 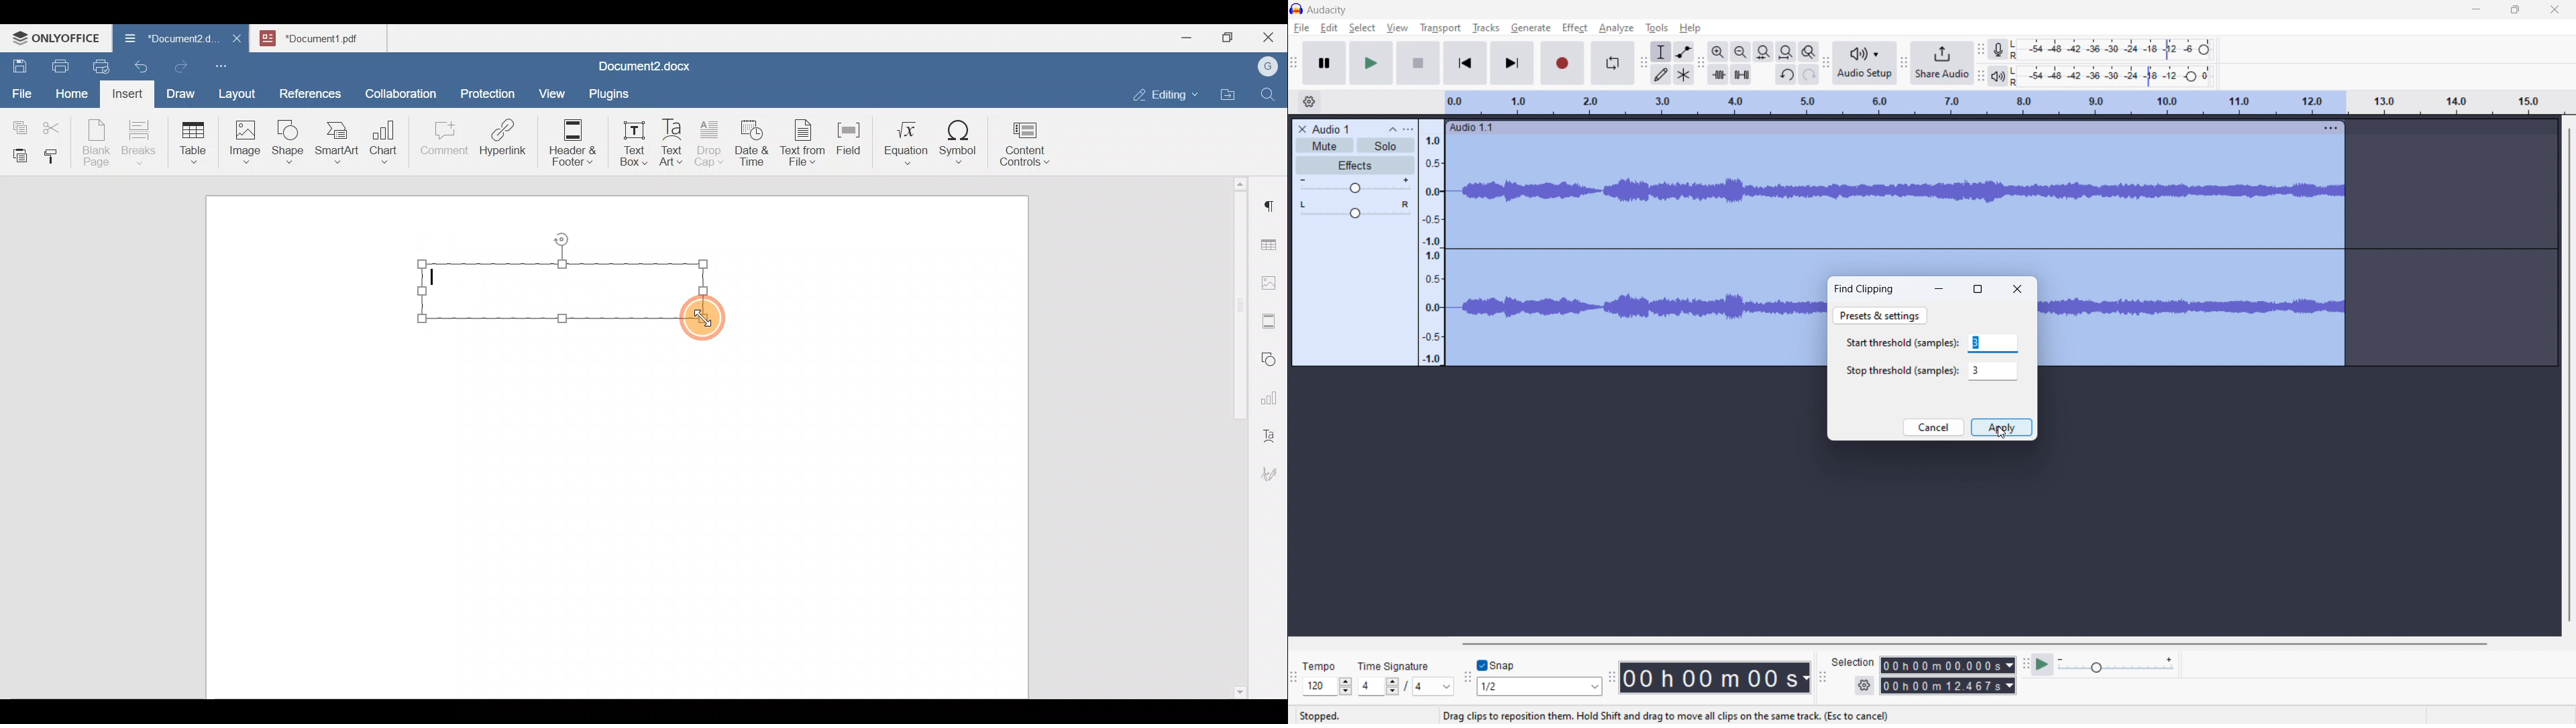 I want to click on recording meter, so click(x=1997, y=50).